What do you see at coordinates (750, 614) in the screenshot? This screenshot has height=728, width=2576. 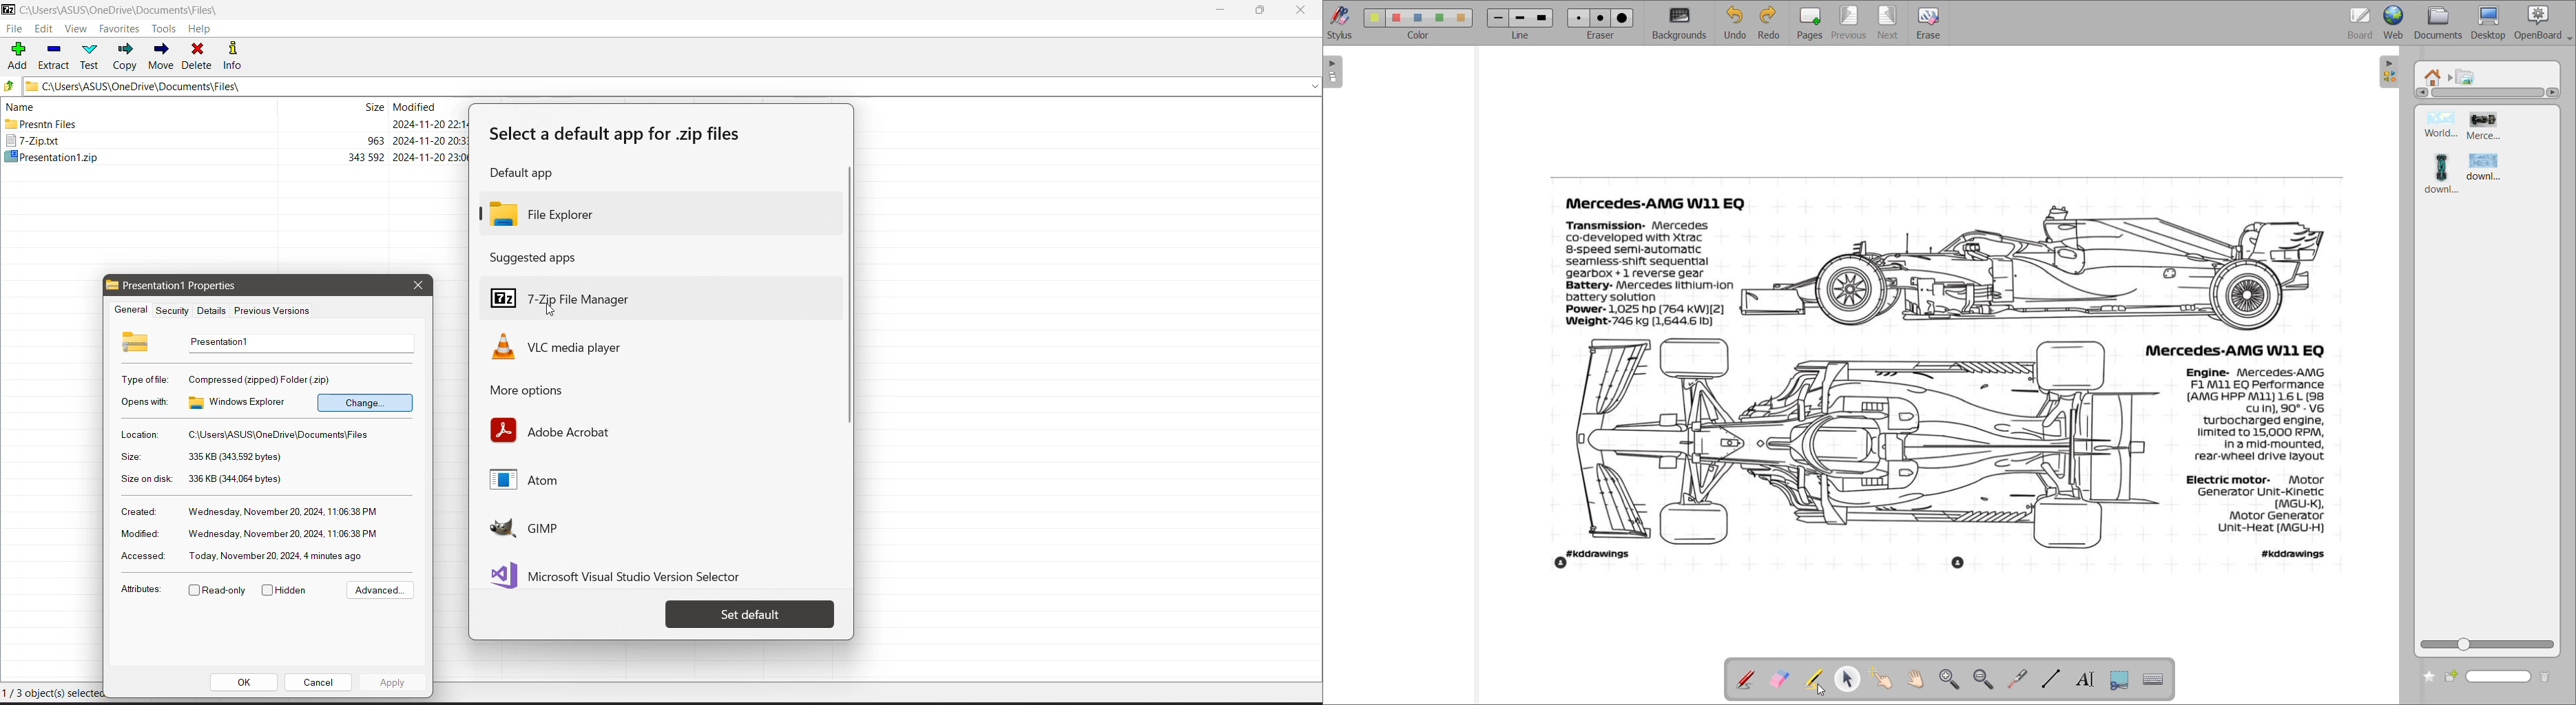 I see `Set Default` at bounding box center [750, 614].